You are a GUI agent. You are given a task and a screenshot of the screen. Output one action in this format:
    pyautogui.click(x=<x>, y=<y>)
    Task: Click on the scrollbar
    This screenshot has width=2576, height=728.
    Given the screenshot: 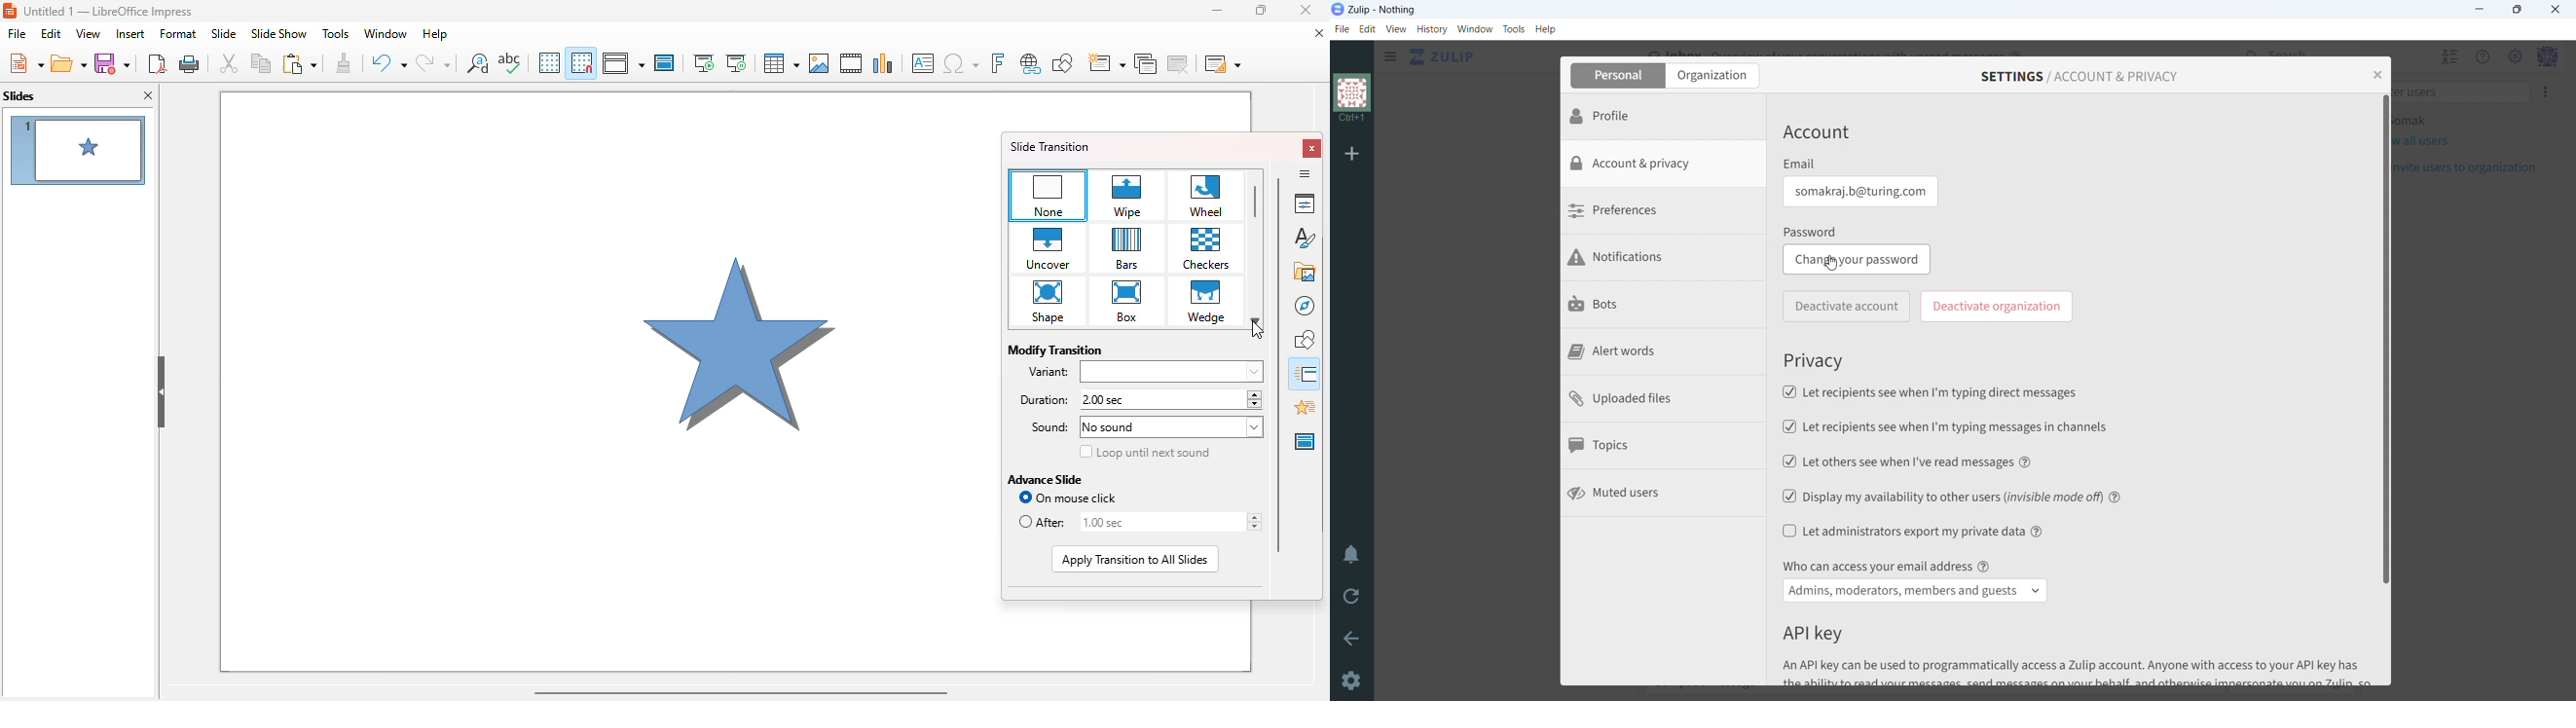 What is the action you would take?
    pyautogui.click(x=2387, y=338)
    